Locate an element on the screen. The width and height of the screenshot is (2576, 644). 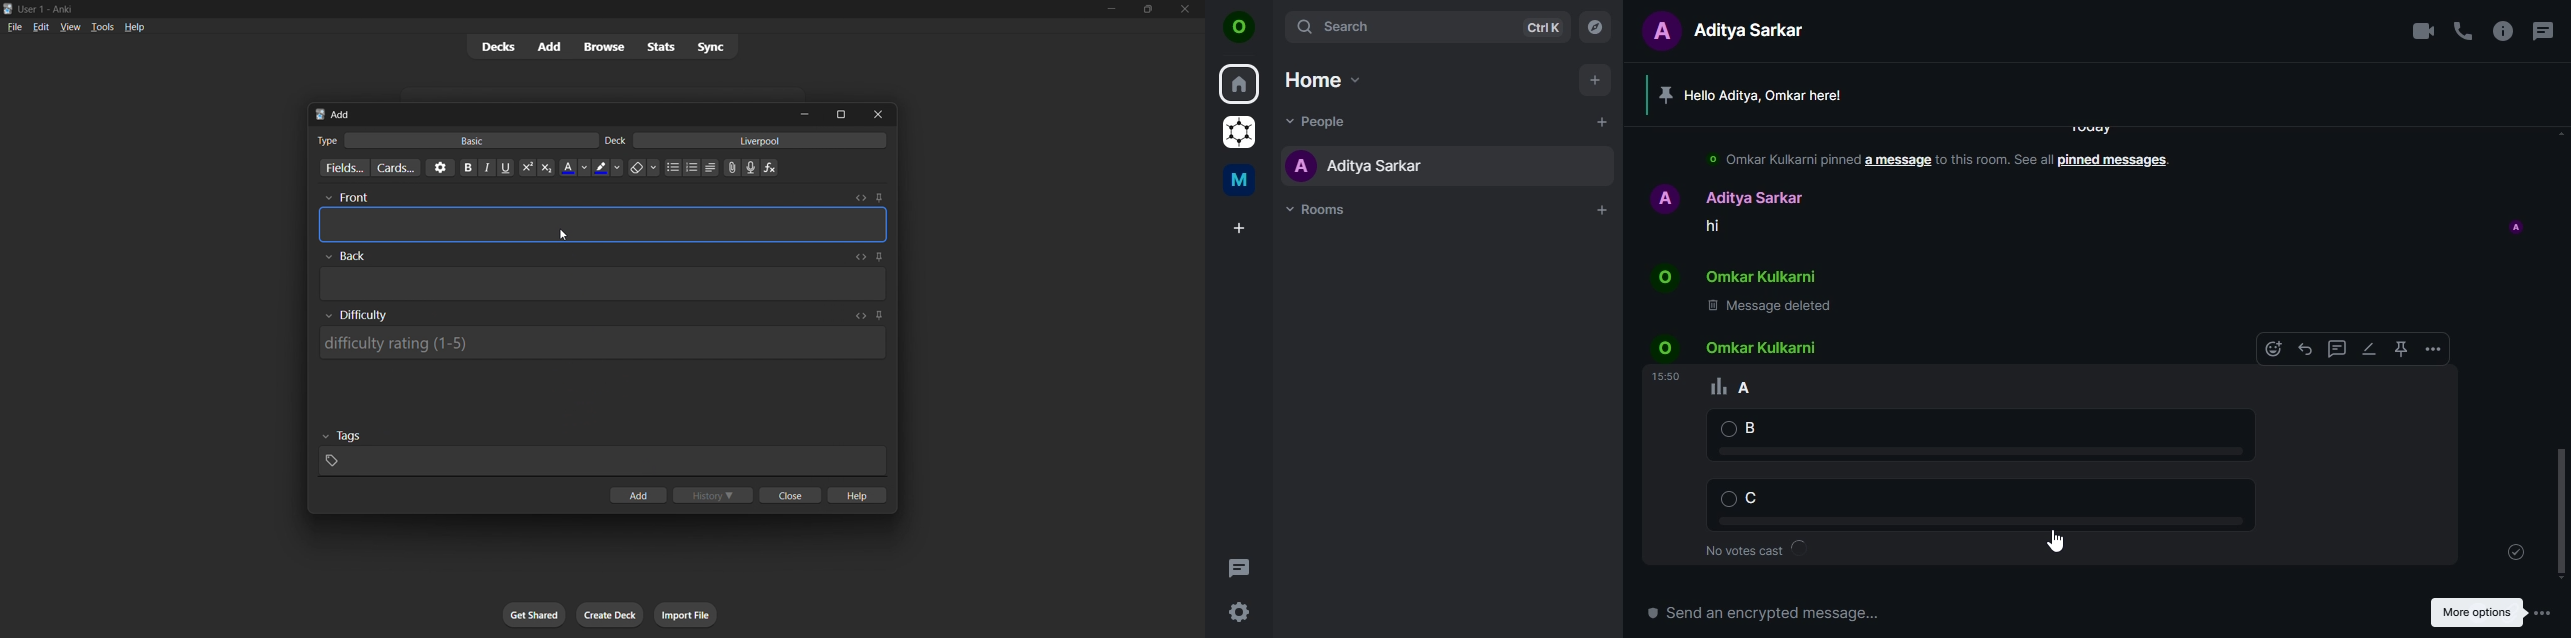
message sent is located at coordinates (2518, 552).